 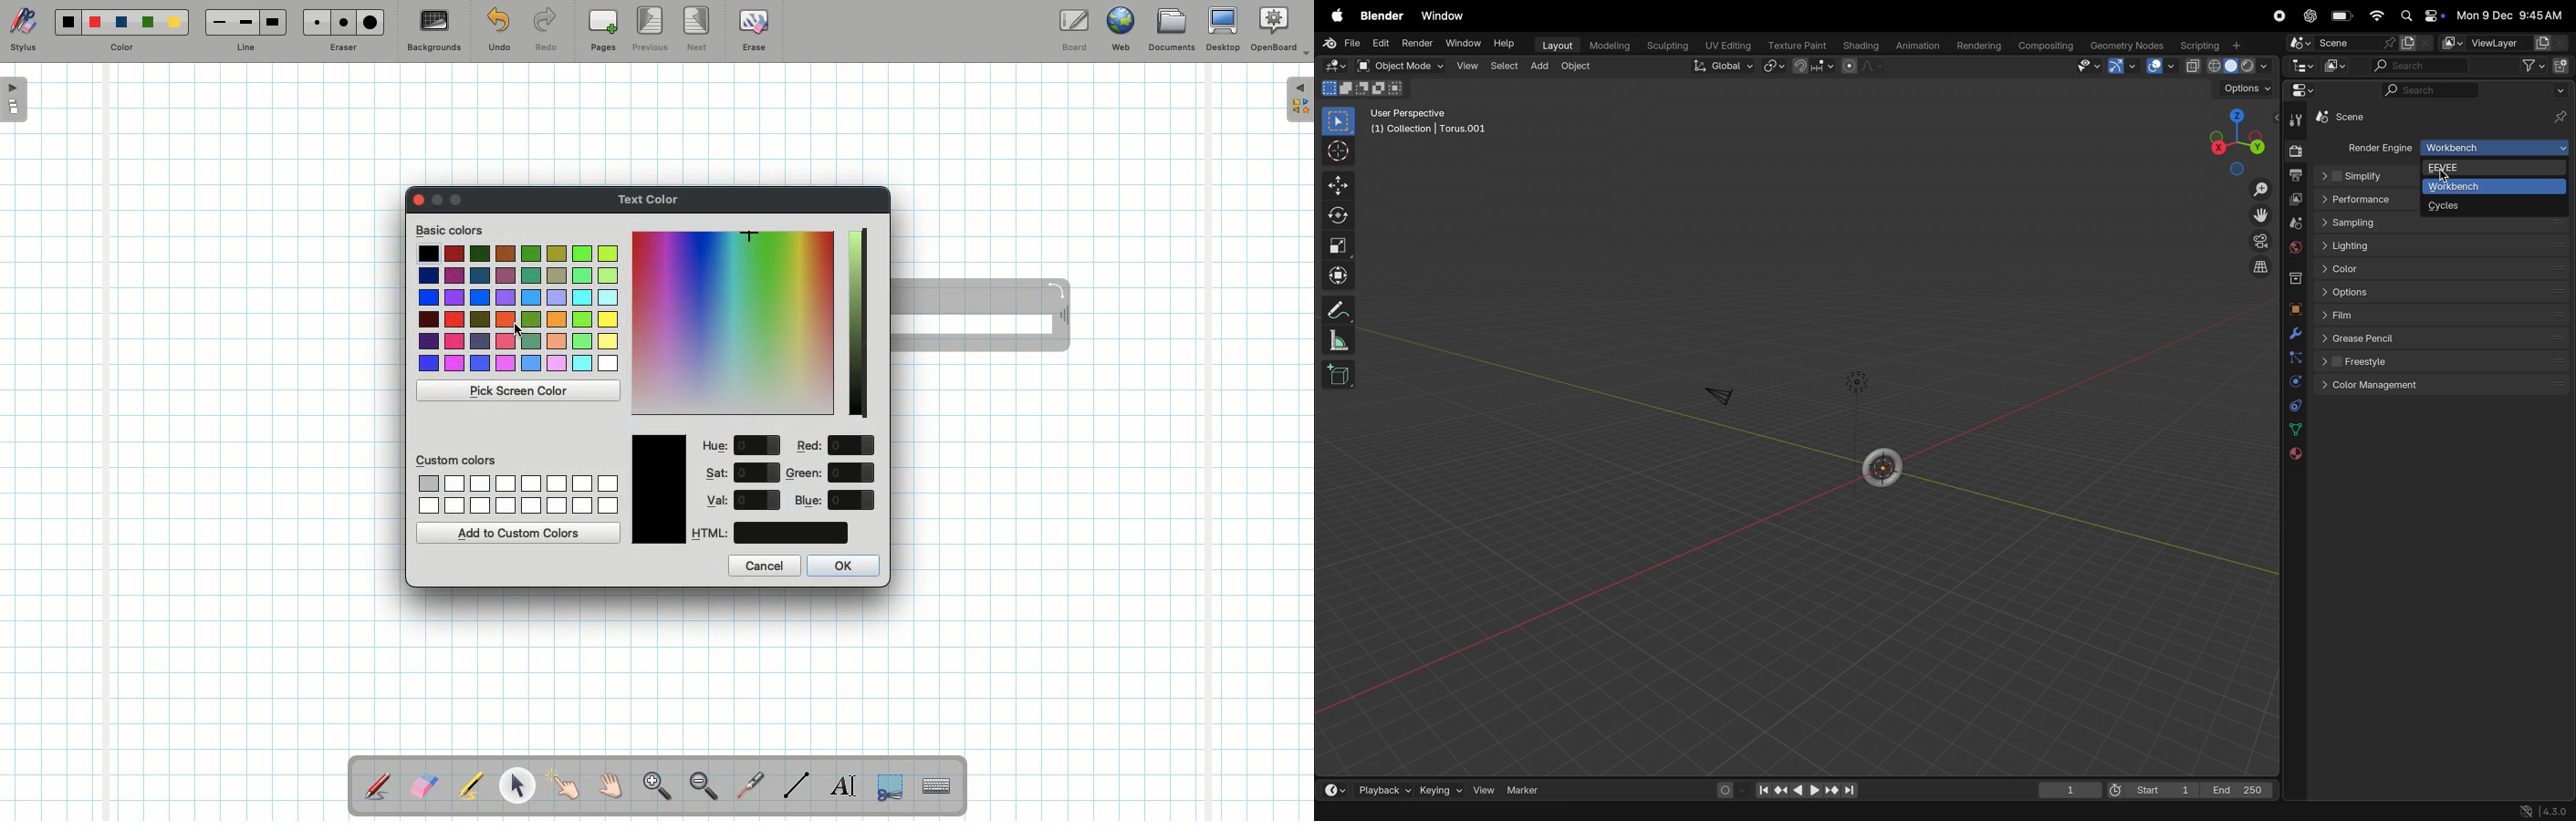 What do you see at coordinates (2378, 16) in the screenshot?
I see `wifi` at bounding box center [2378, 16].